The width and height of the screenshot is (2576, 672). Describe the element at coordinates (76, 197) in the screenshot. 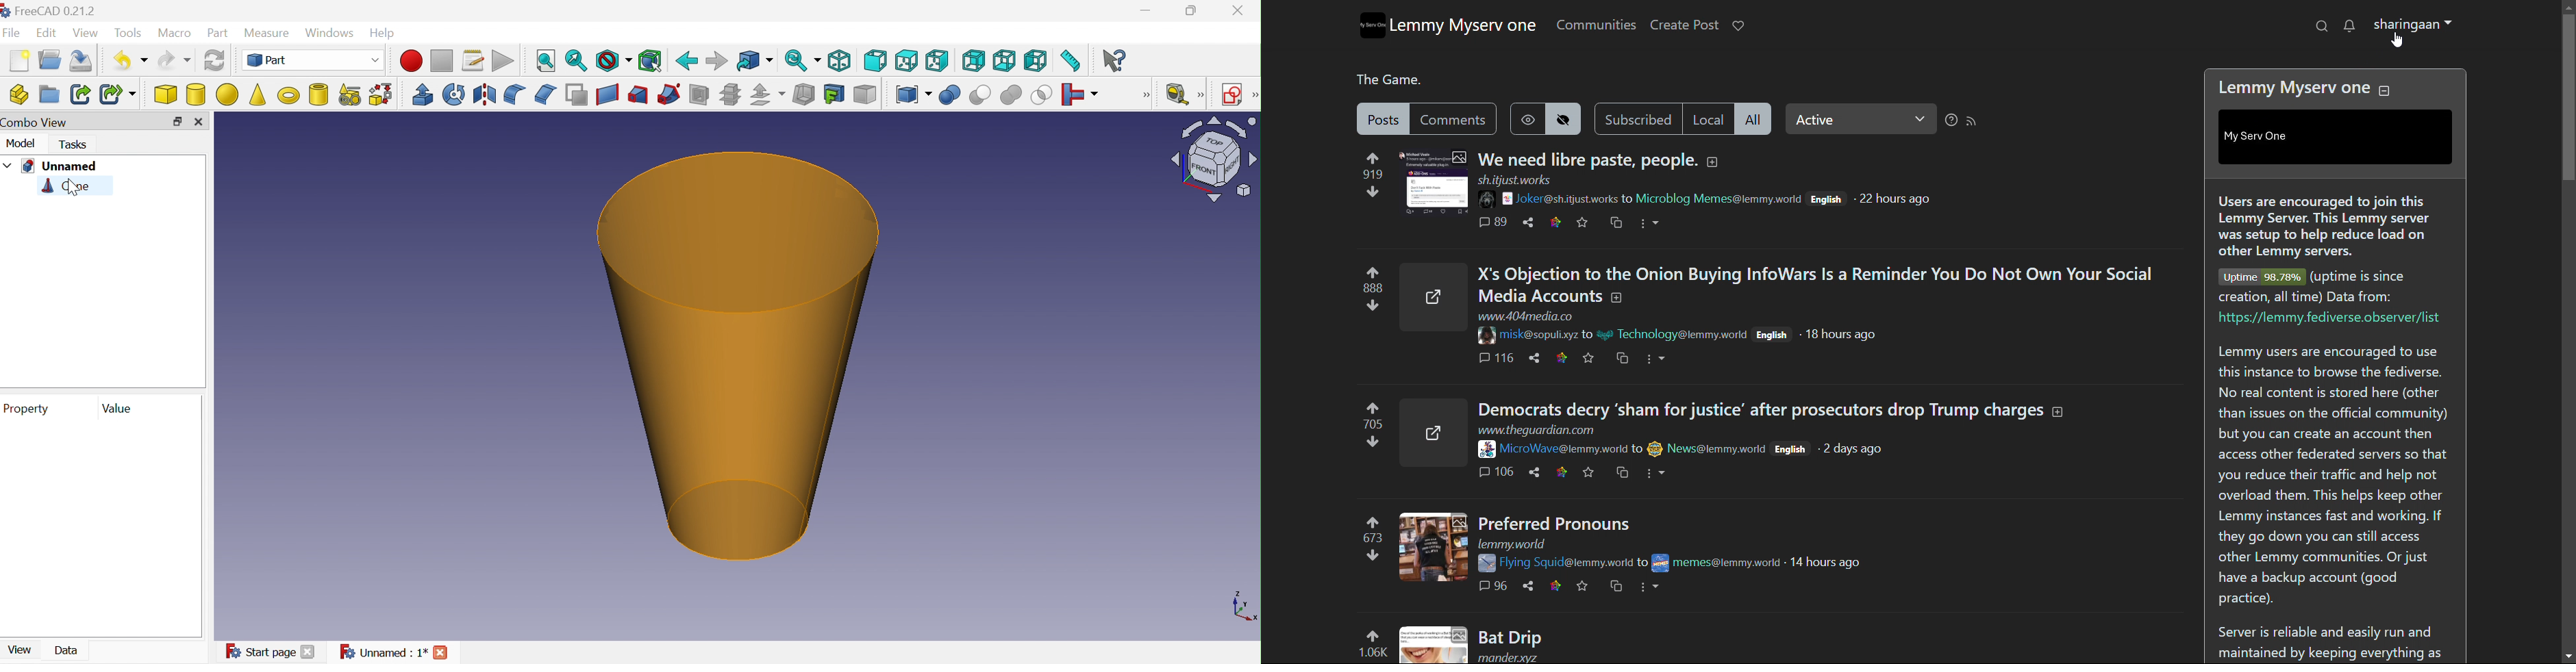

I see `Pointer` at that location.